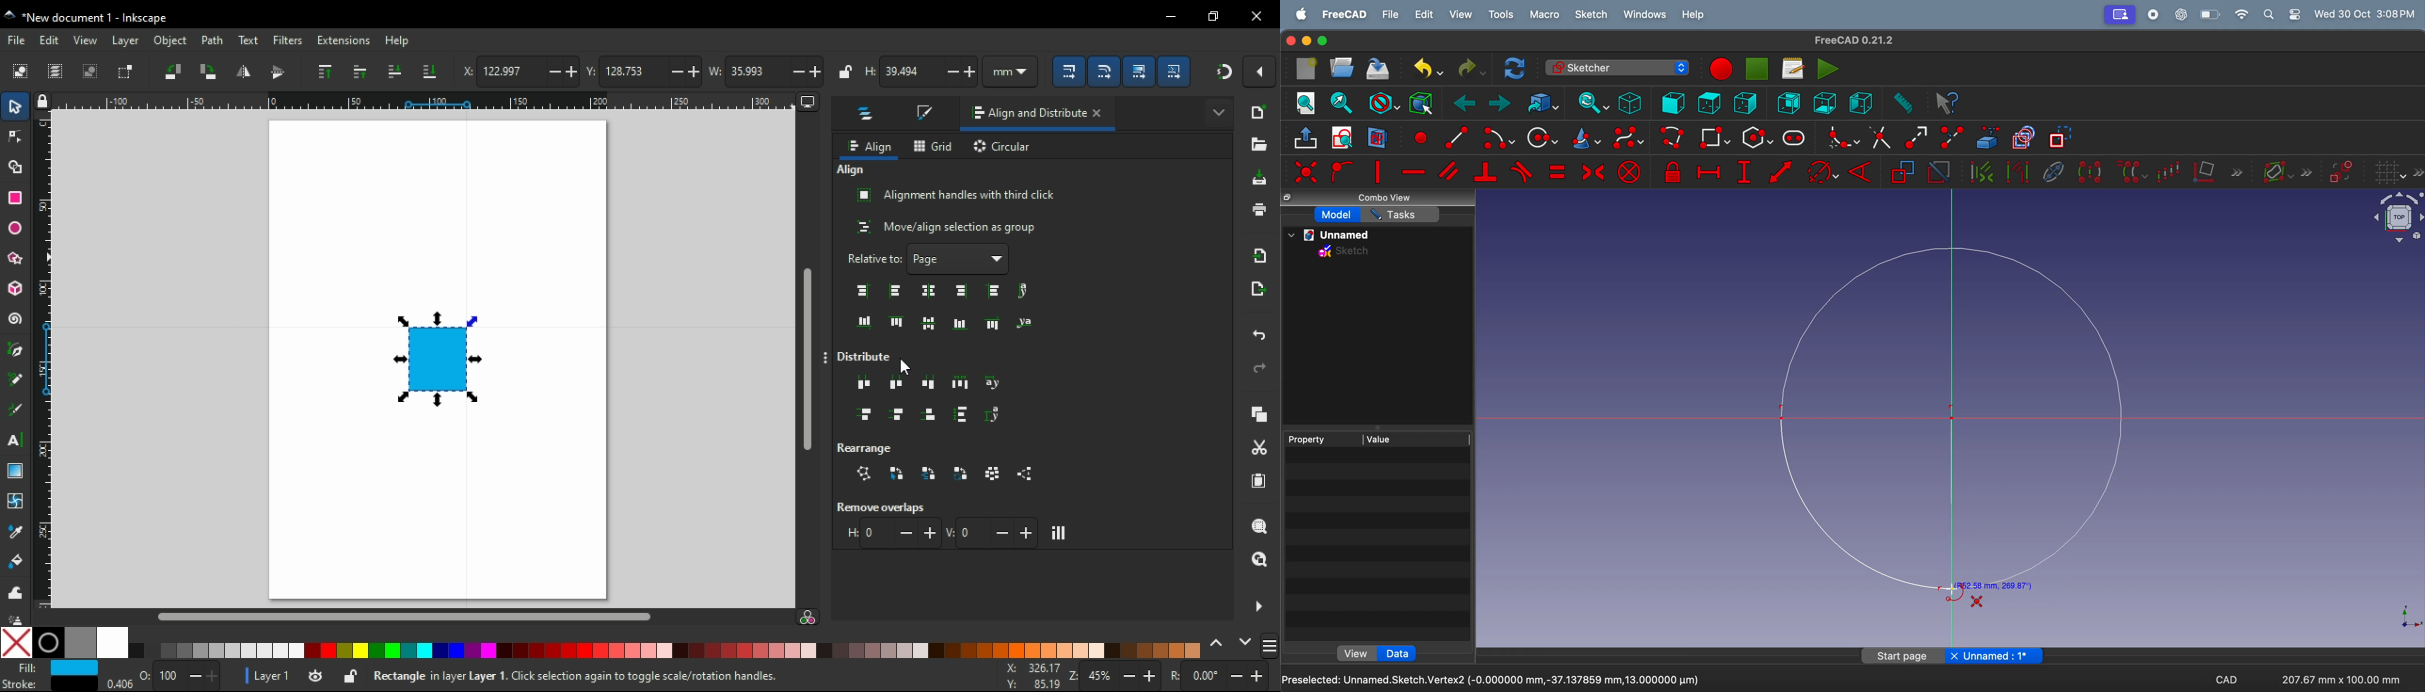  Describe the element at coordinates (1827, 102) in the screenshot. I see `bottom view` at that location.